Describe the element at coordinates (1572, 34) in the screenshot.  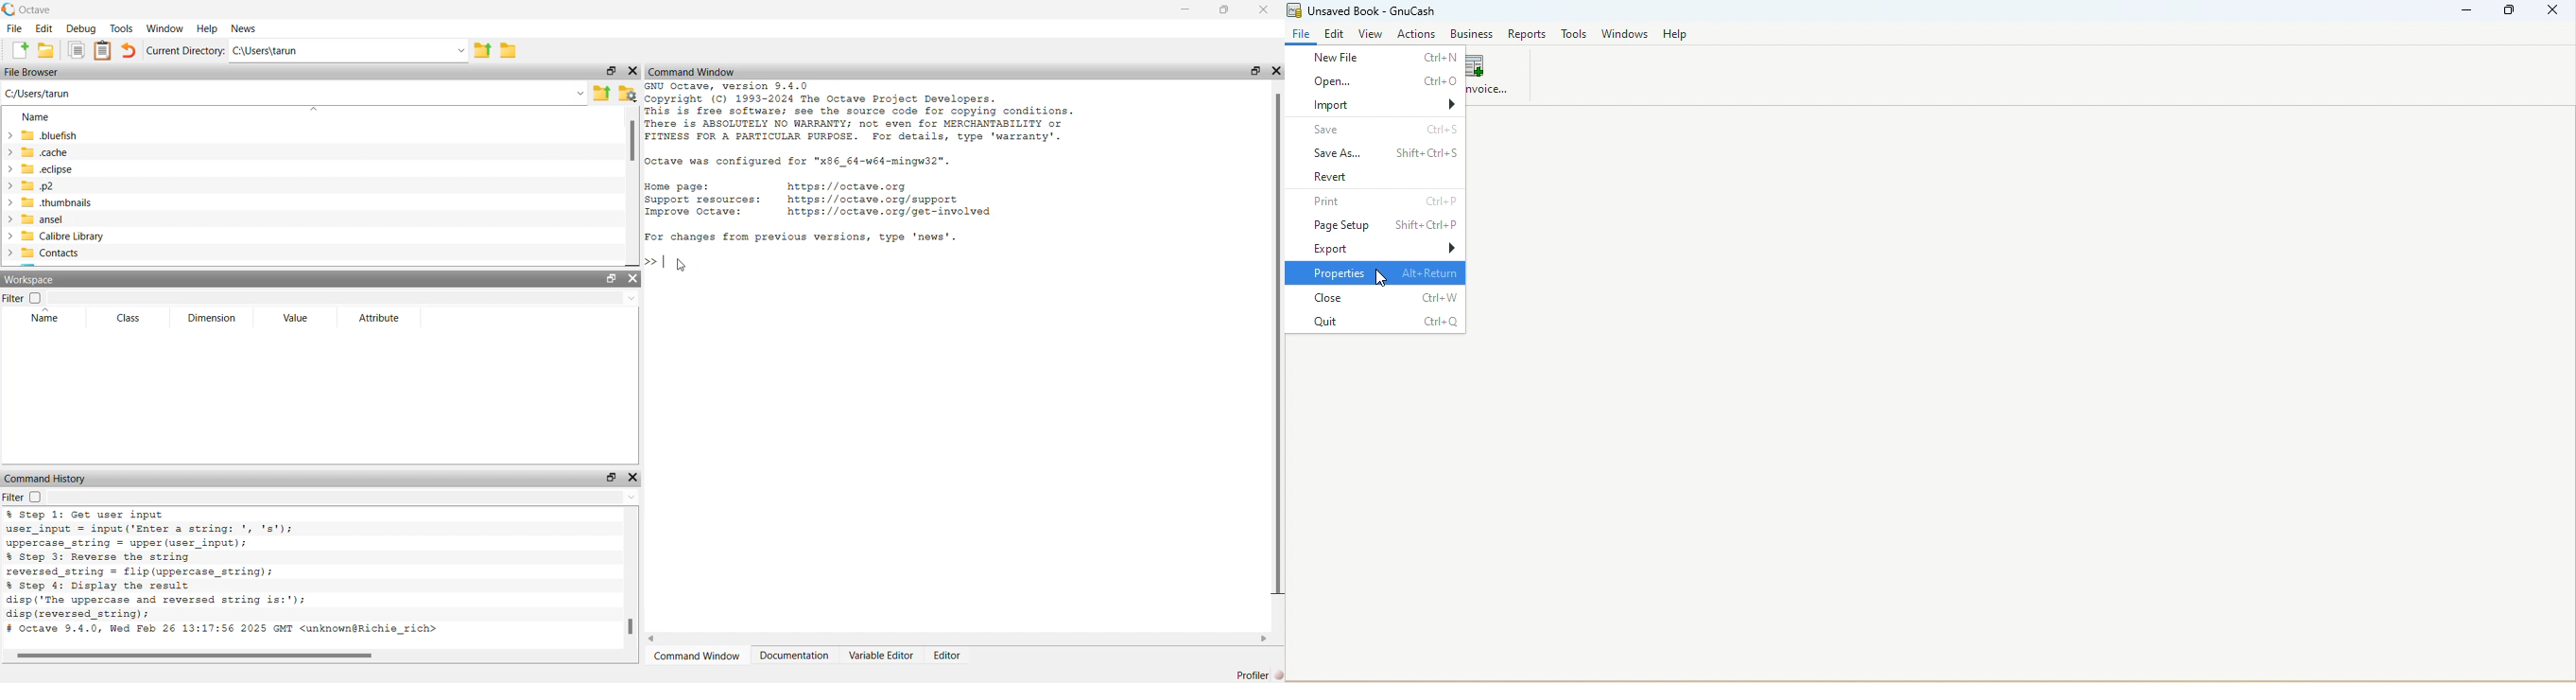
I see `Tools` at that location.